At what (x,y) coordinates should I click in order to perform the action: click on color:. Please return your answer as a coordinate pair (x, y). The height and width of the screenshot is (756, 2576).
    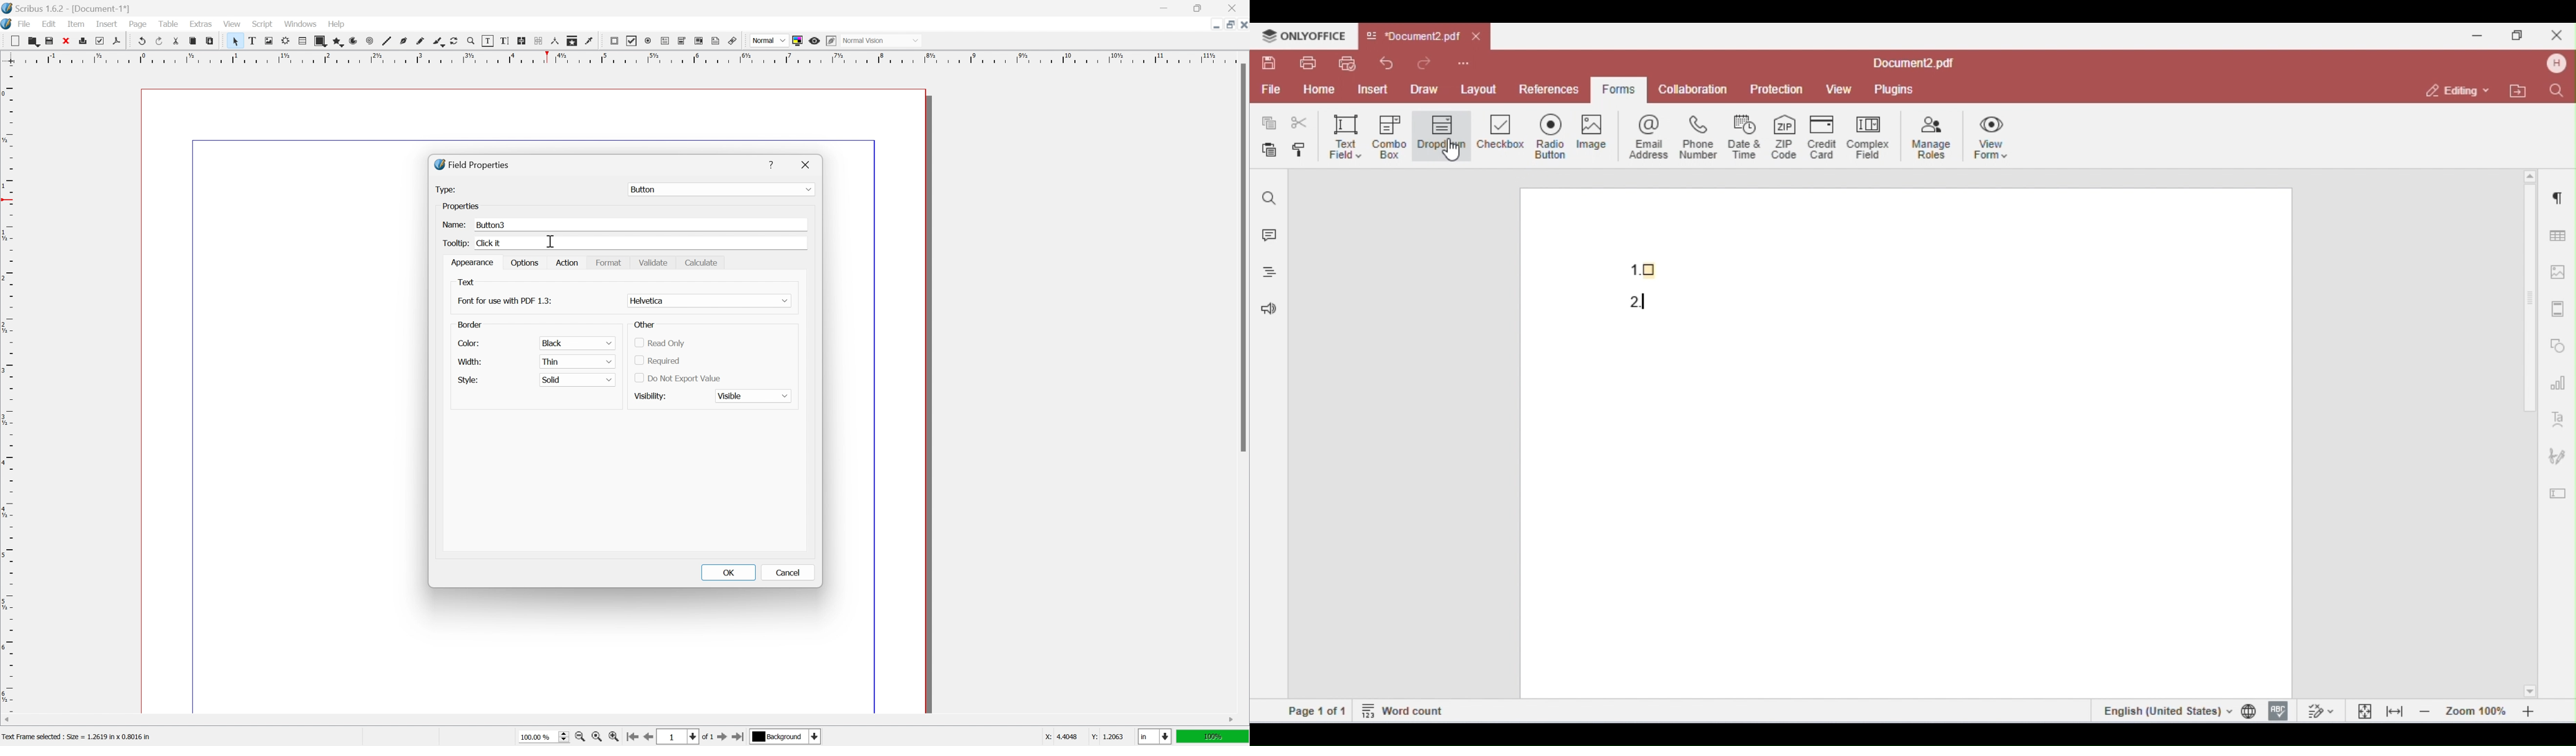
    Looking at the image, I should click on (466, 344).